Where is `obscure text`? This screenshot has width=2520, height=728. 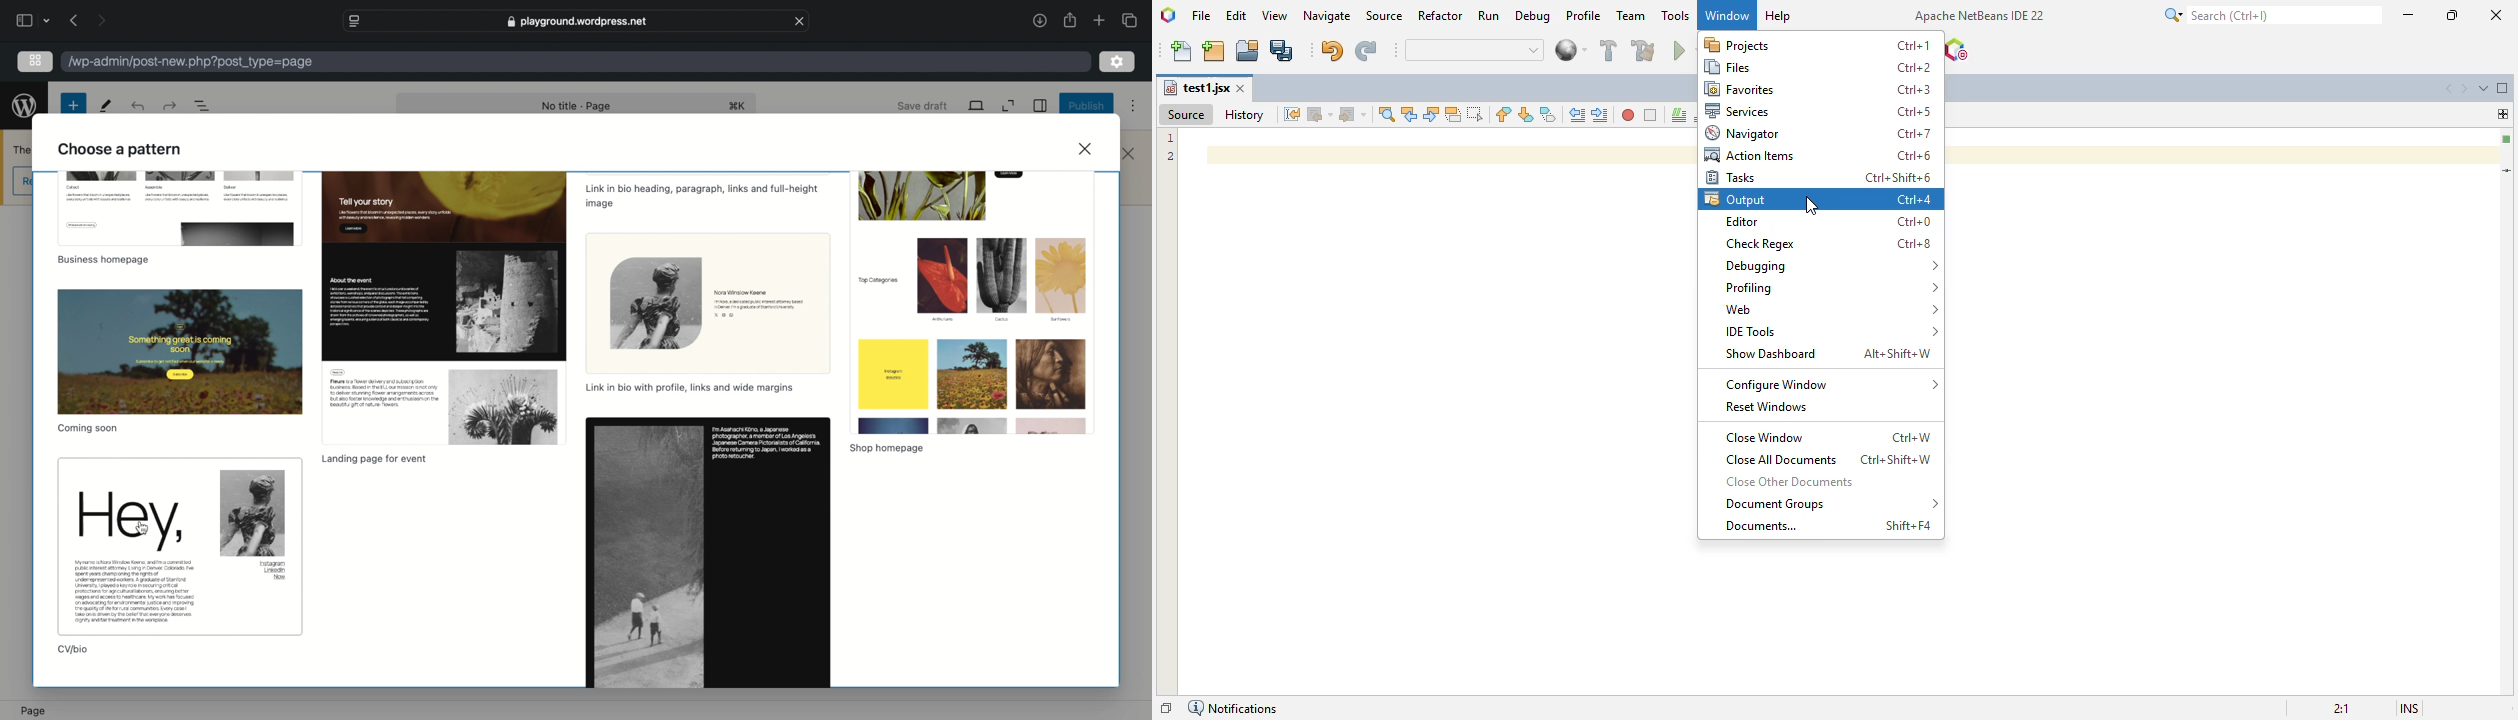
obscure text is located at coordinates (20, 149).